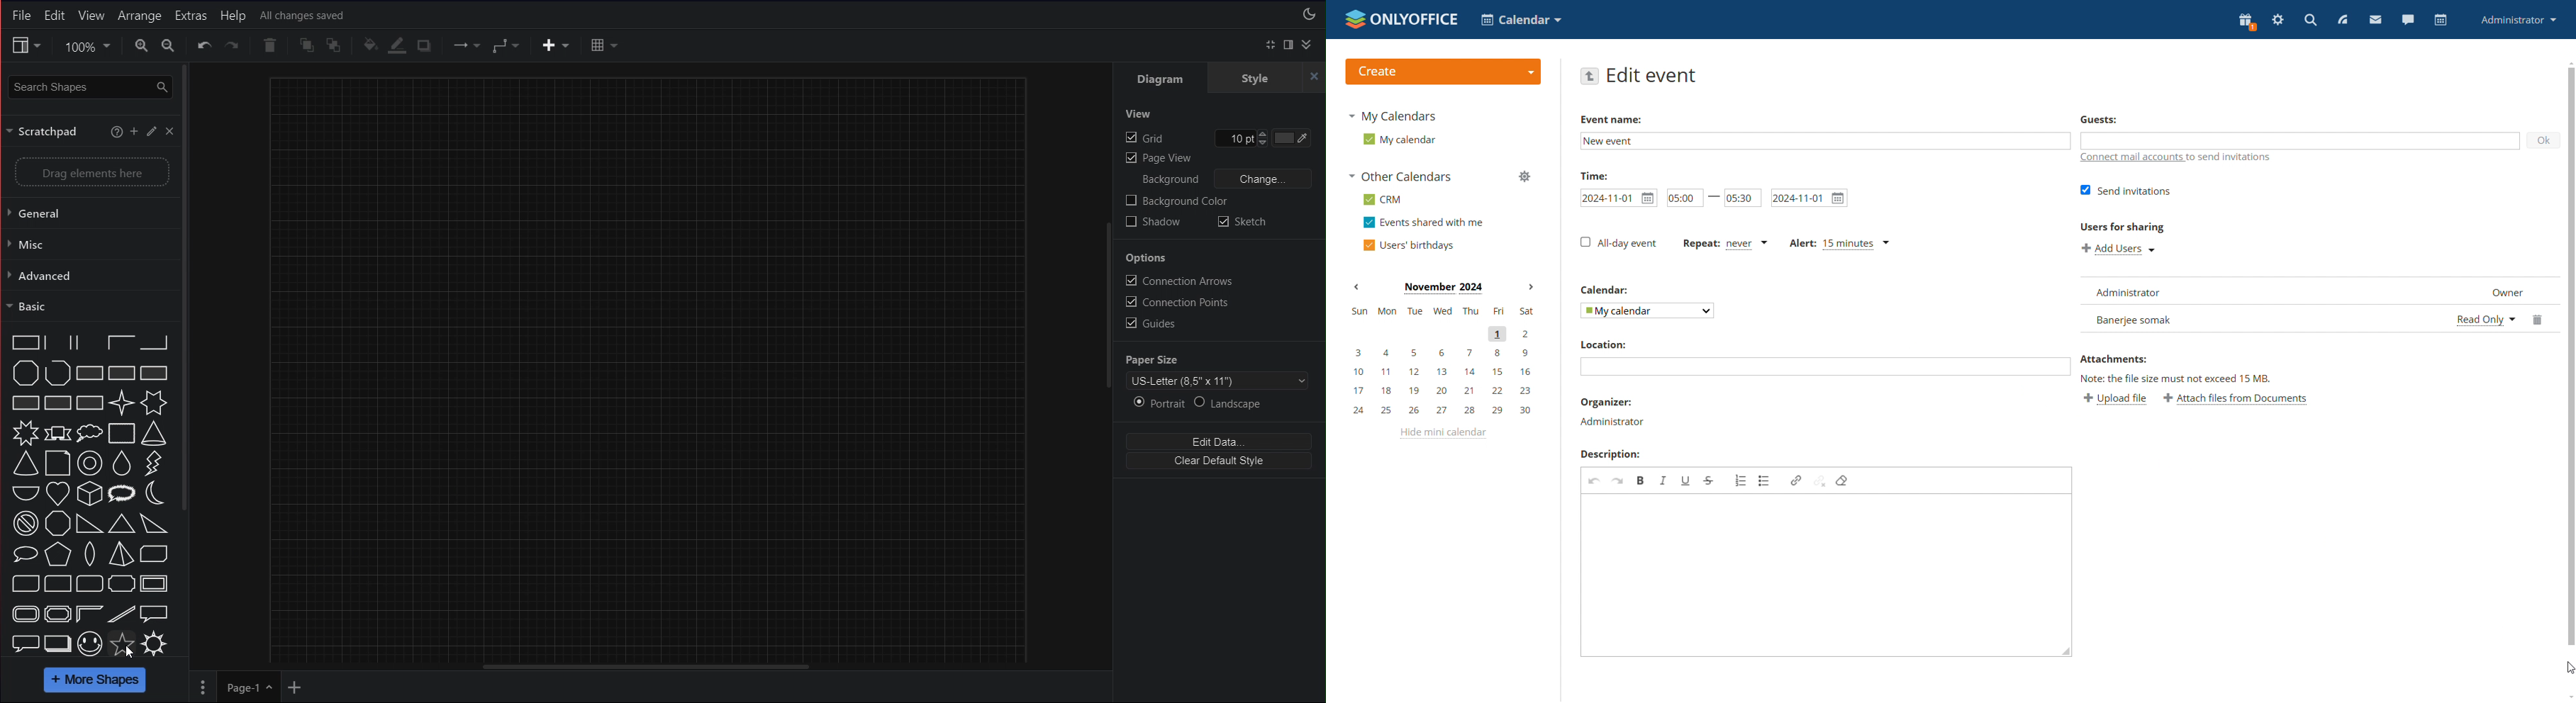 The image size is (2576, 728). What do you see at coordinates (2264, 304) in the screenshot?
I see `list of invitees` at bounding box center [2264, 304].